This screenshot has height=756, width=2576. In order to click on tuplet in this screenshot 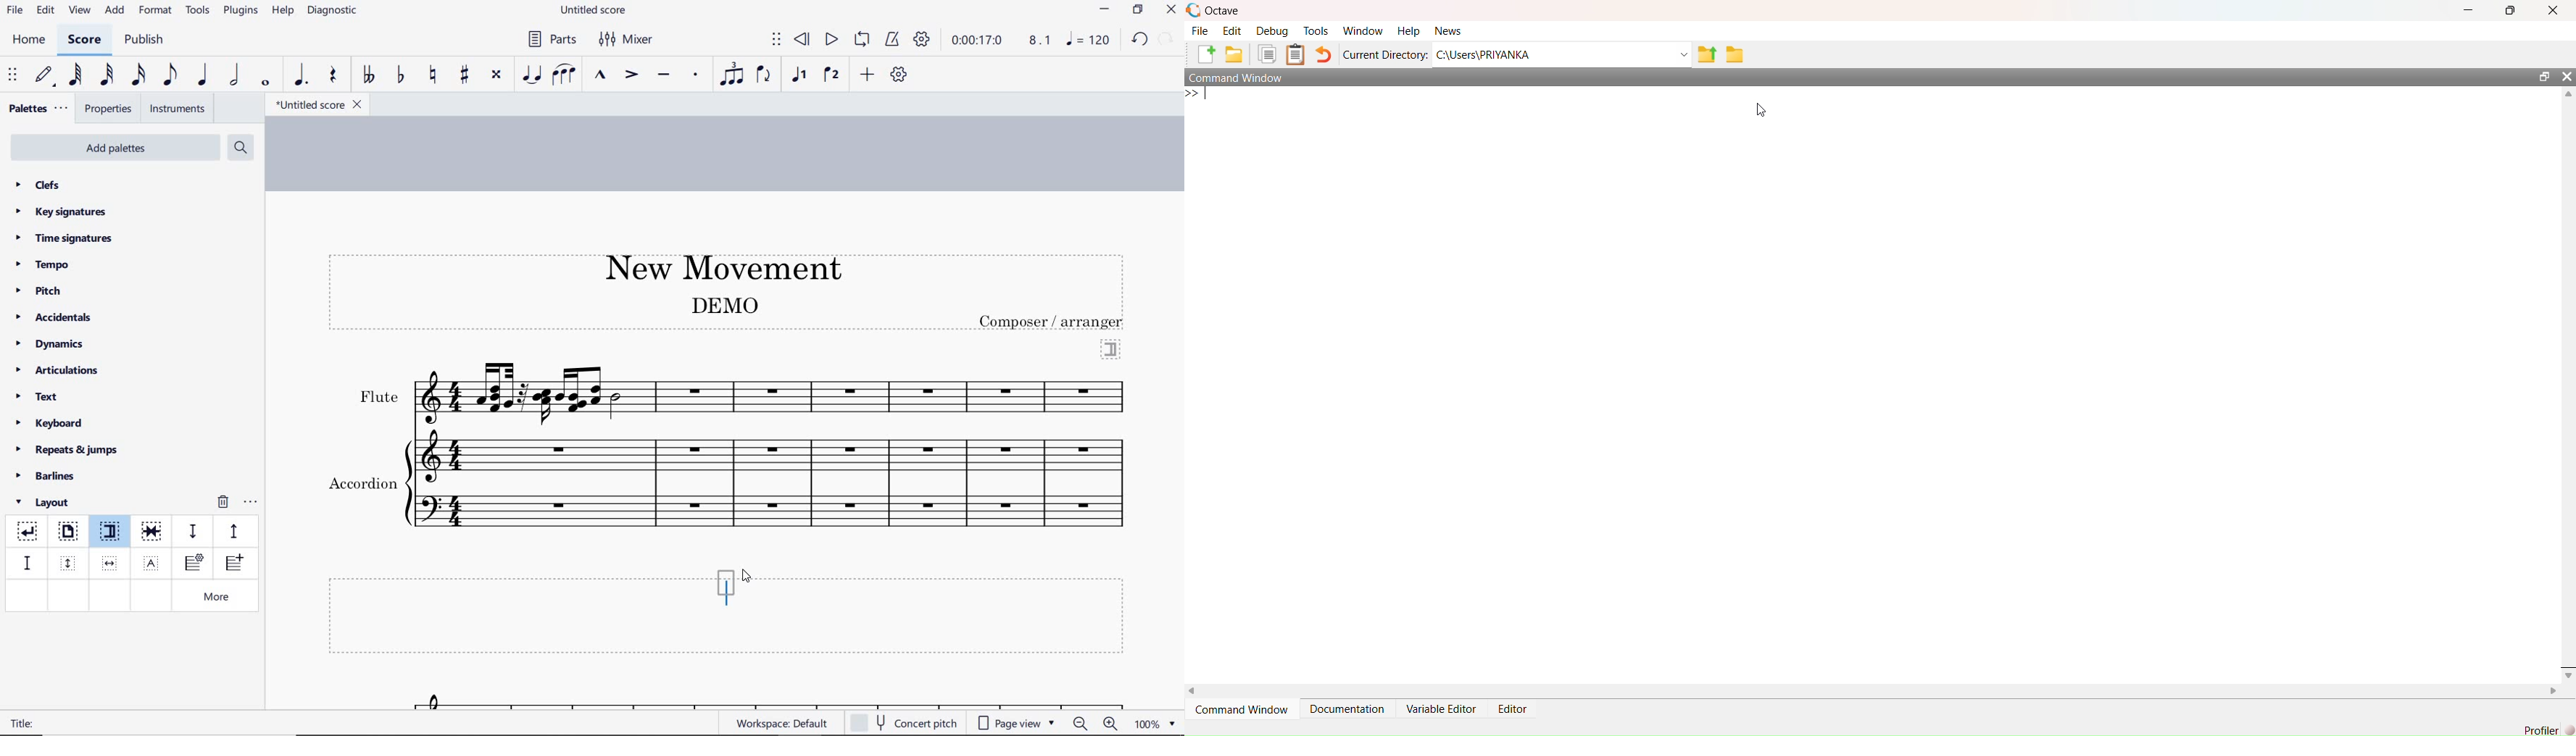, I will do `click(729, 74)`.